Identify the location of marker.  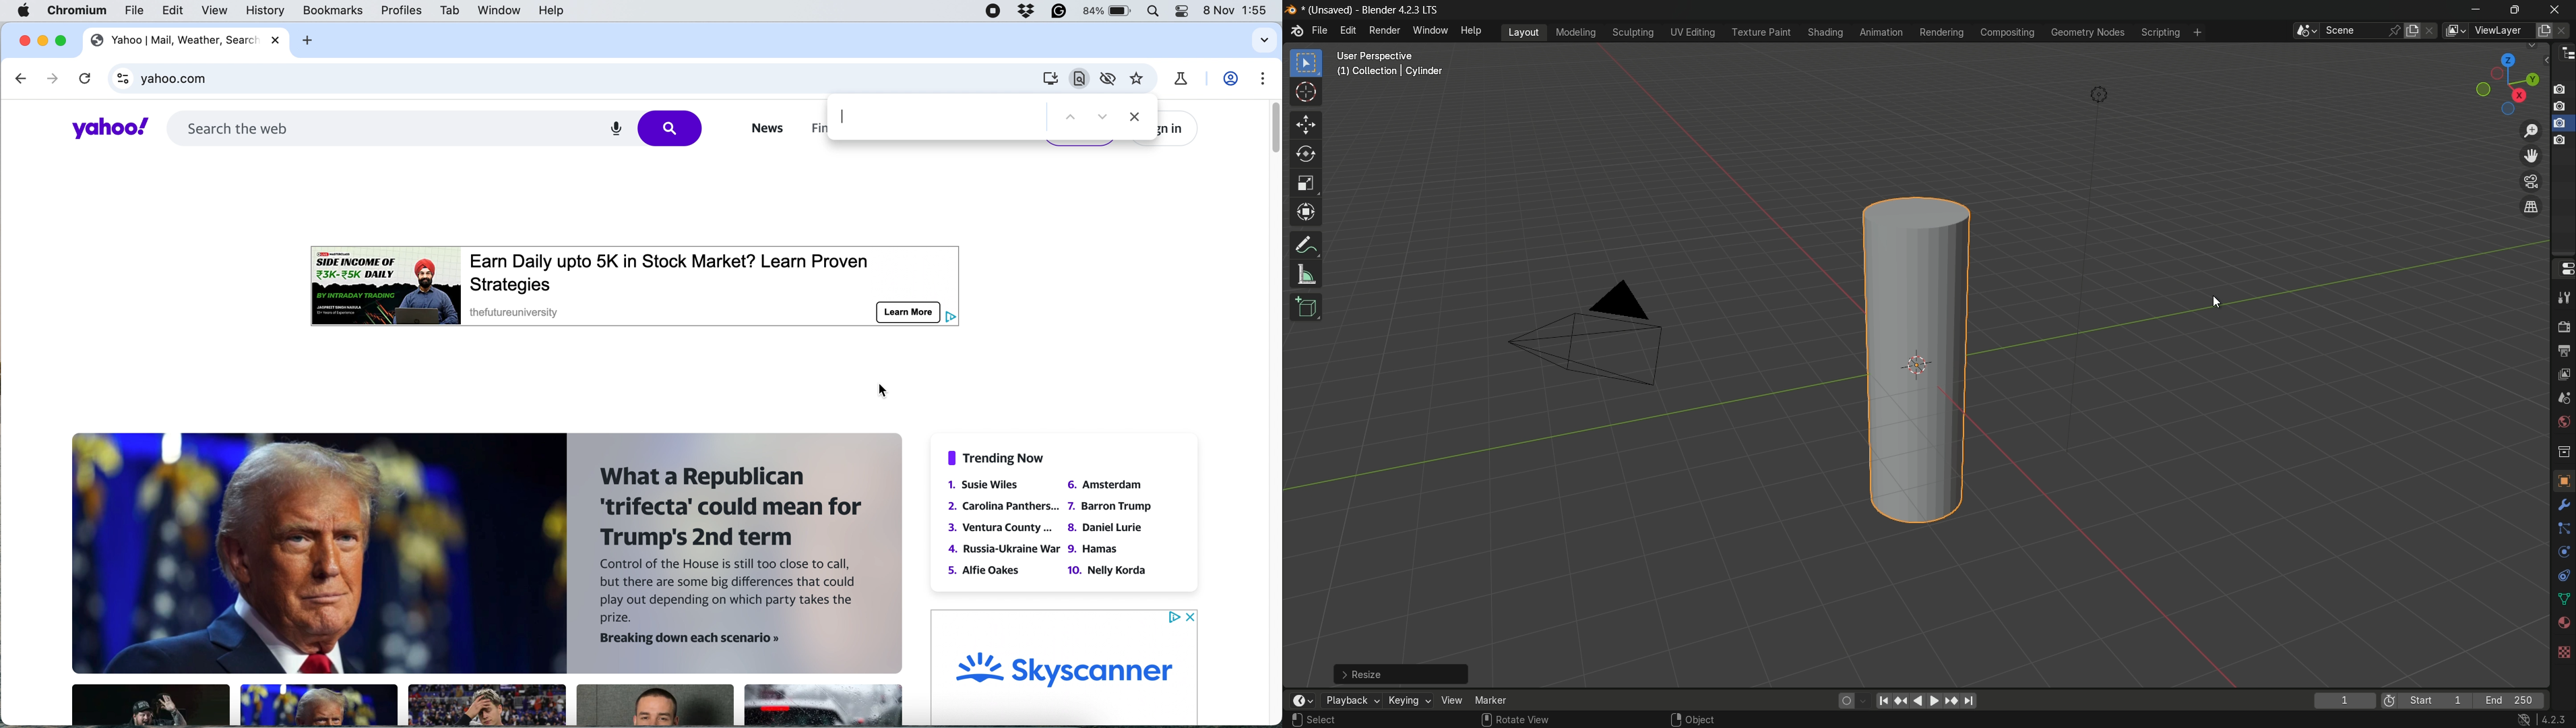
(1490, 700).